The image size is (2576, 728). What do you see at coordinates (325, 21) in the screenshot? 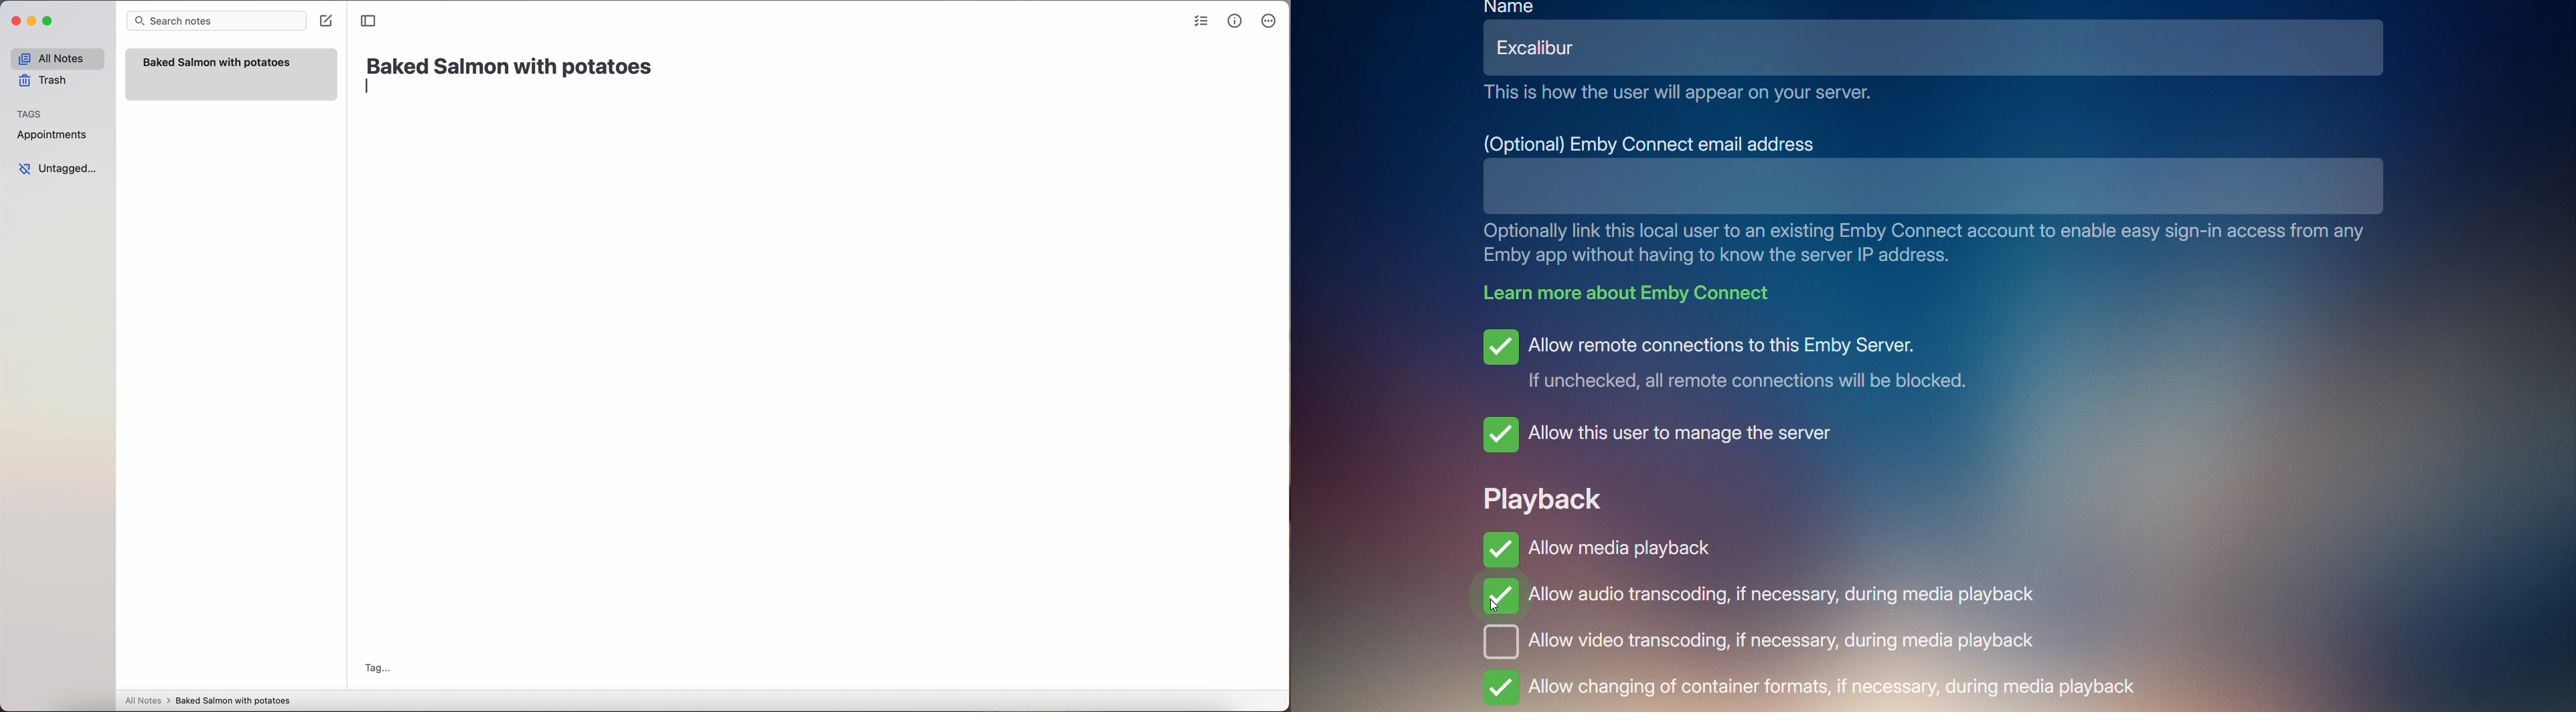
I see `create note` at bounding box center [325, 21].